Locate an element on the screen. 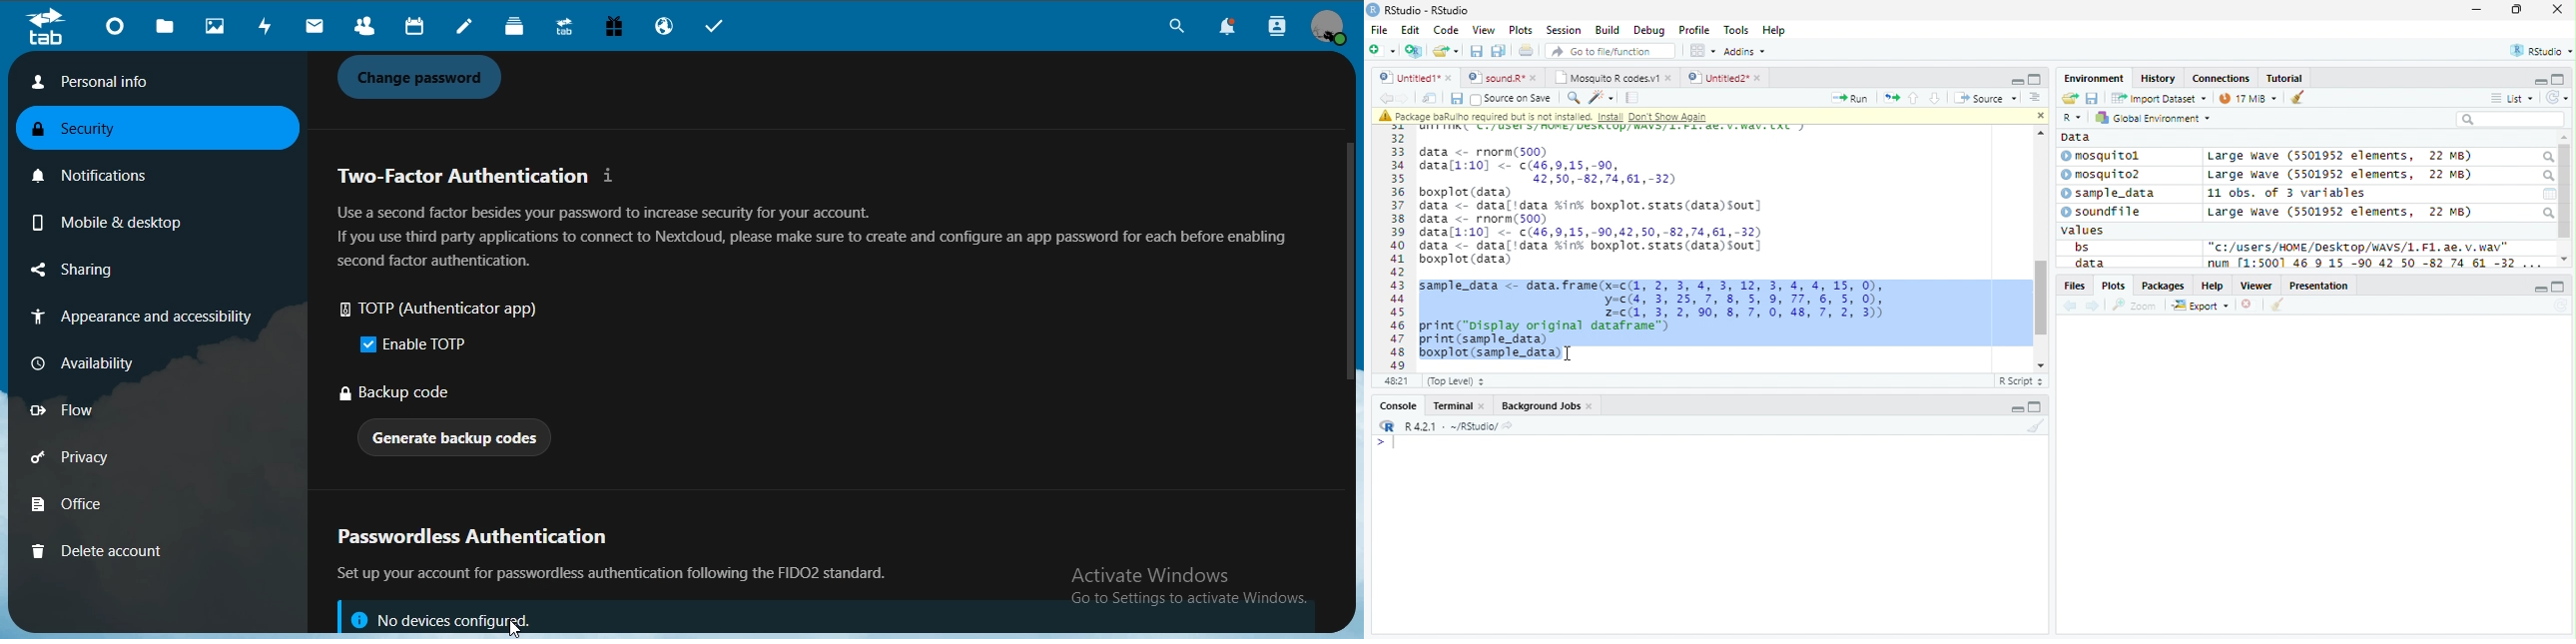 The width and height of the screenshot is (2576, 644). data is located at coordinates (2087, 263).